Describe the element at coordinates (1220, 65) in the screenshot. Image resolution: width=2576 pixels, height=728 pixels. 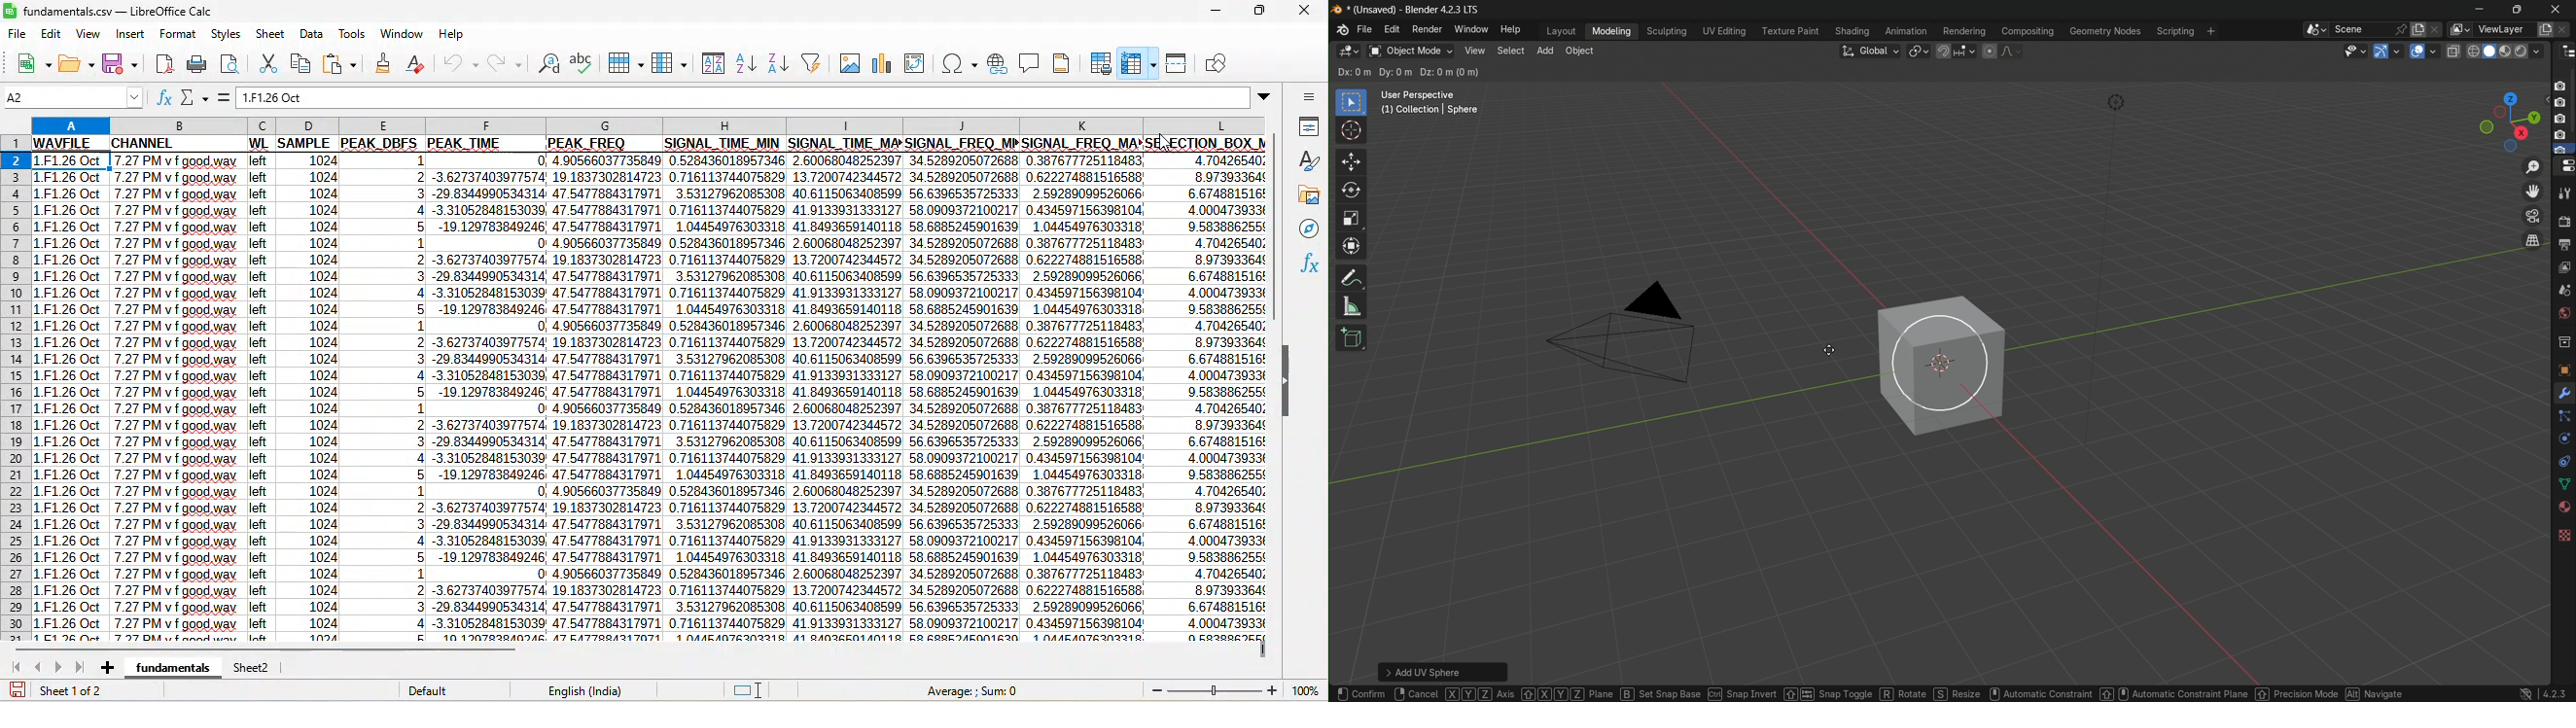
I see `show draw function` at that location.